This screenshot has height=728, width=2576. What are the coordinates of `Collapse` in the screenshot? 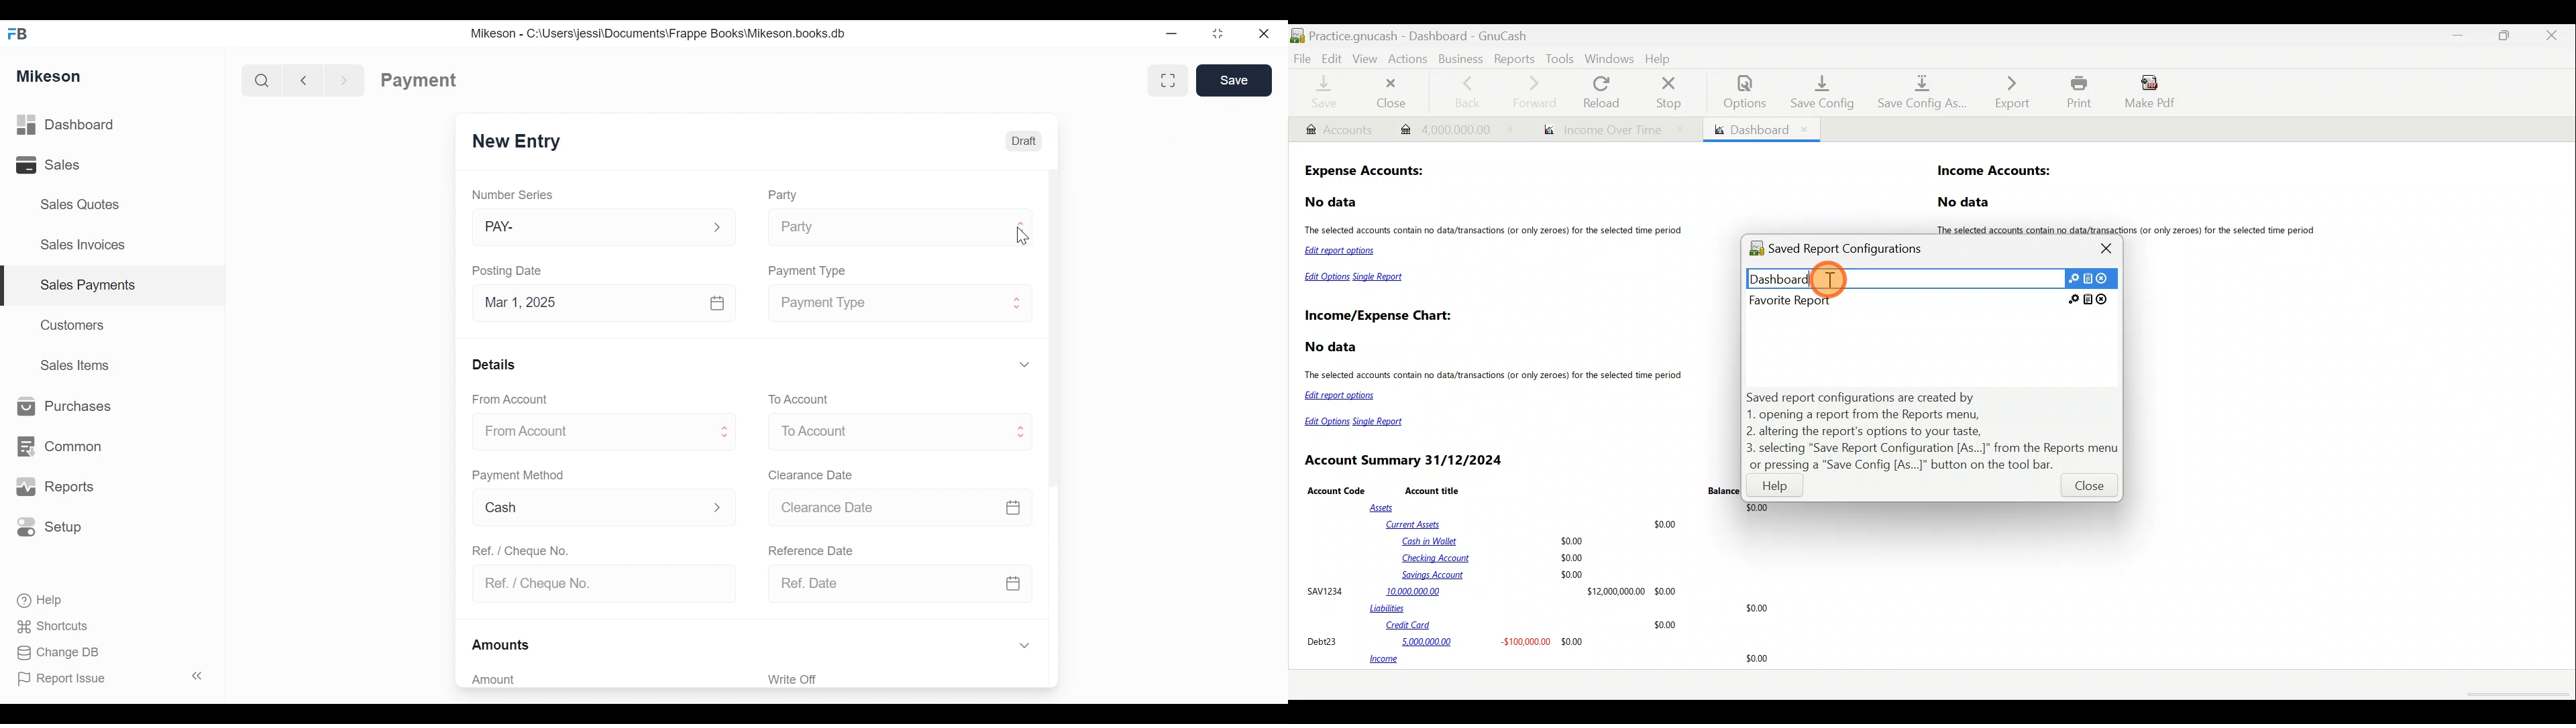 It's located at (200, 677).